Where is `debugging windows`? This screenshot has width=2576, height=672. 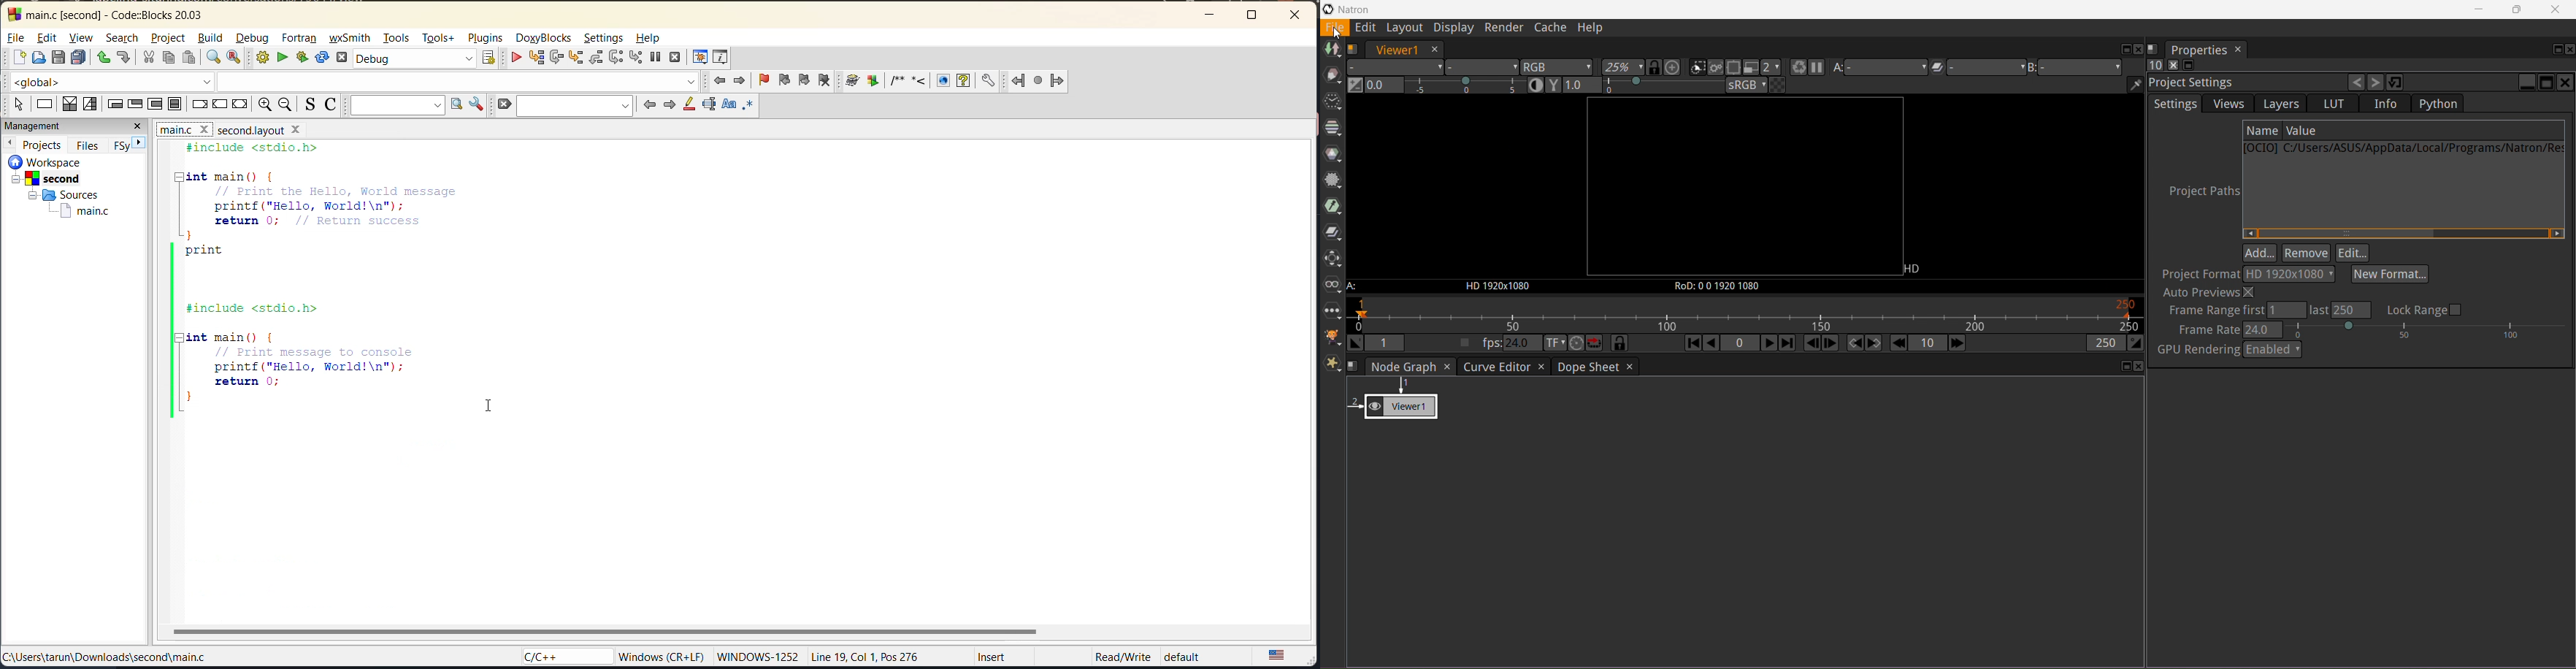
debugging windows is located at coordinates (702, 56).